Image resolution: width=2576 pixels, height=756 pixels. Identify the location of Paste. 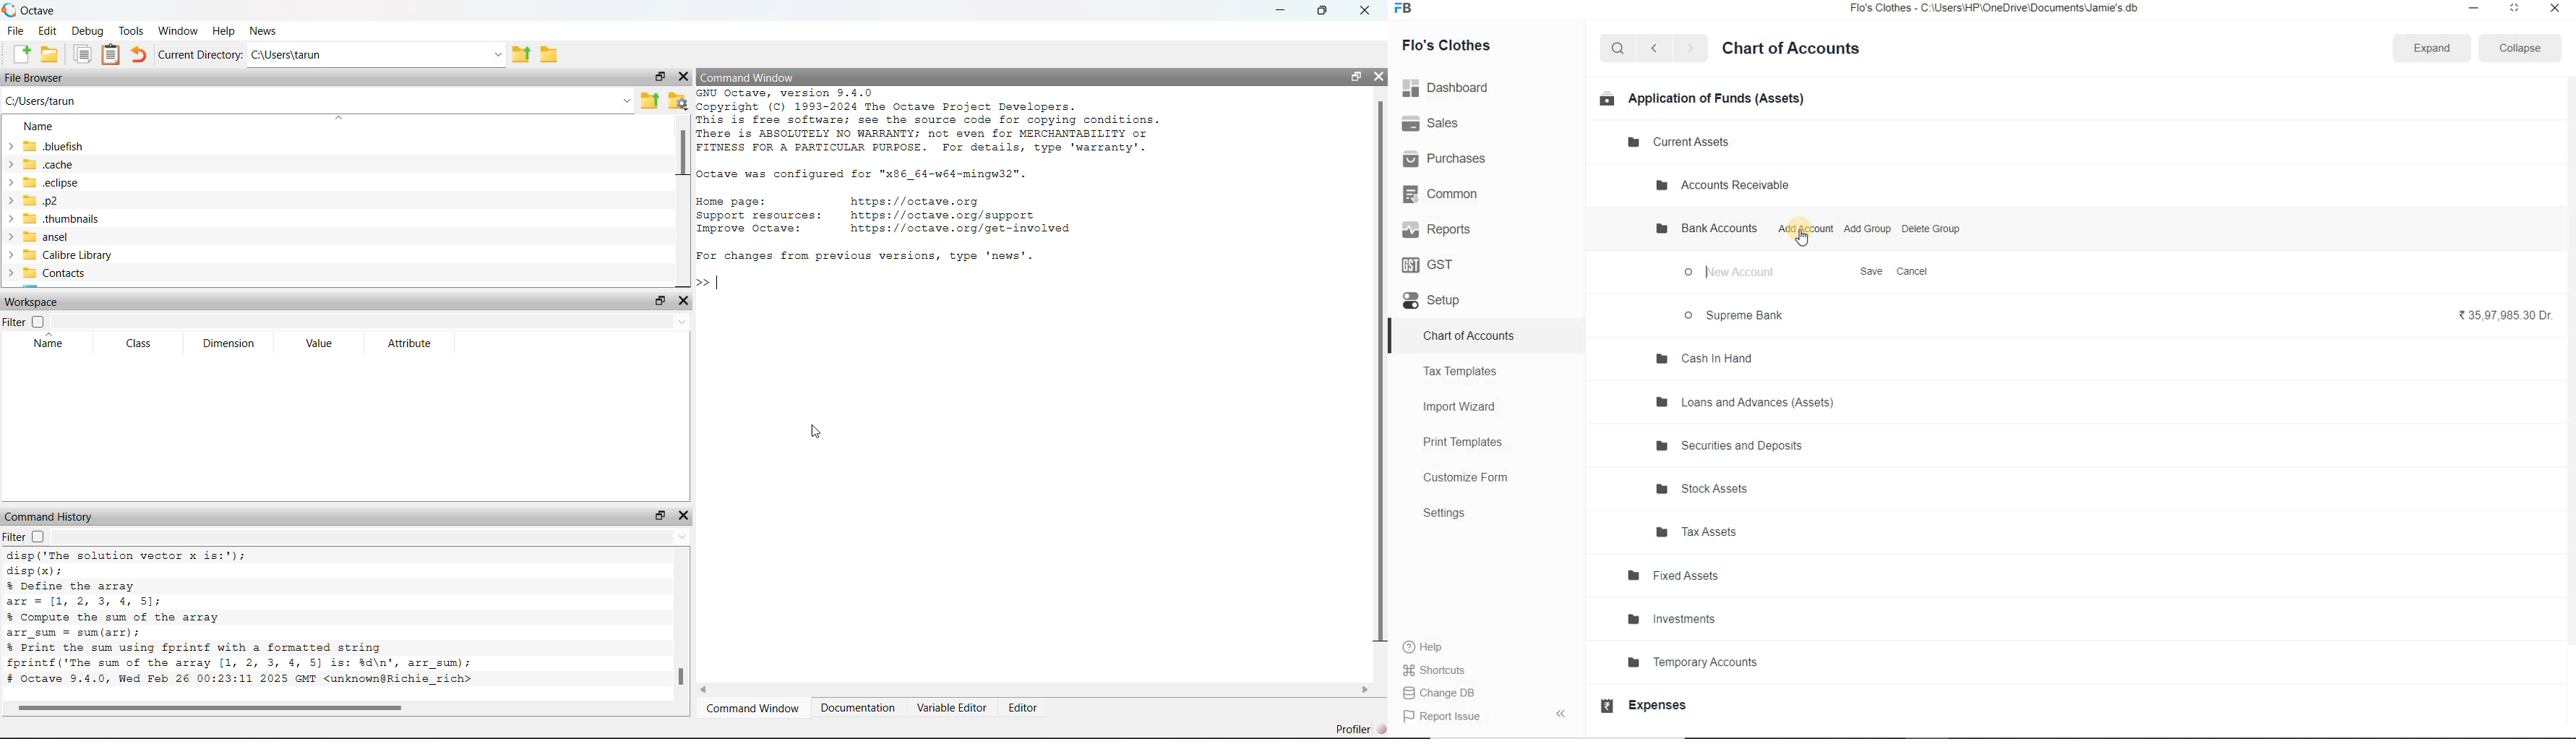
(111, 55).